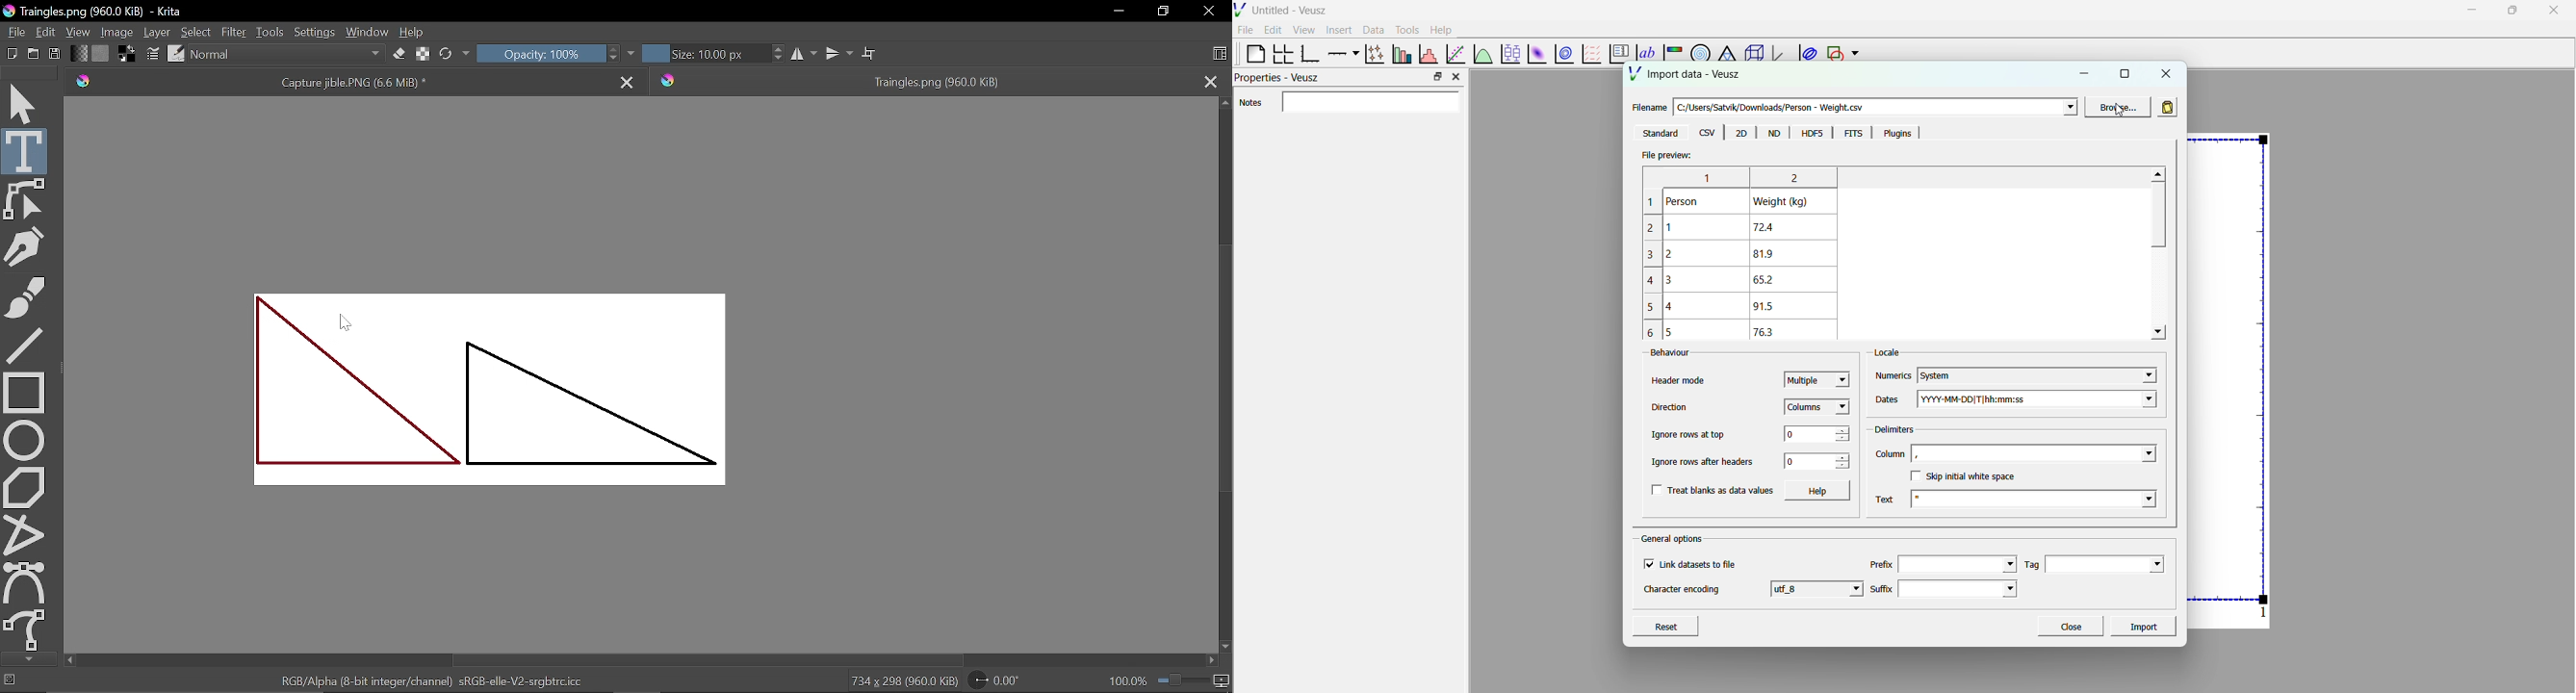 The width and height of the screenshot is (2576, 700). What do you see at coordinates (1965, 589) in the screenshot?
I see `suffix dropdown` at bounding box center [1965, 589].